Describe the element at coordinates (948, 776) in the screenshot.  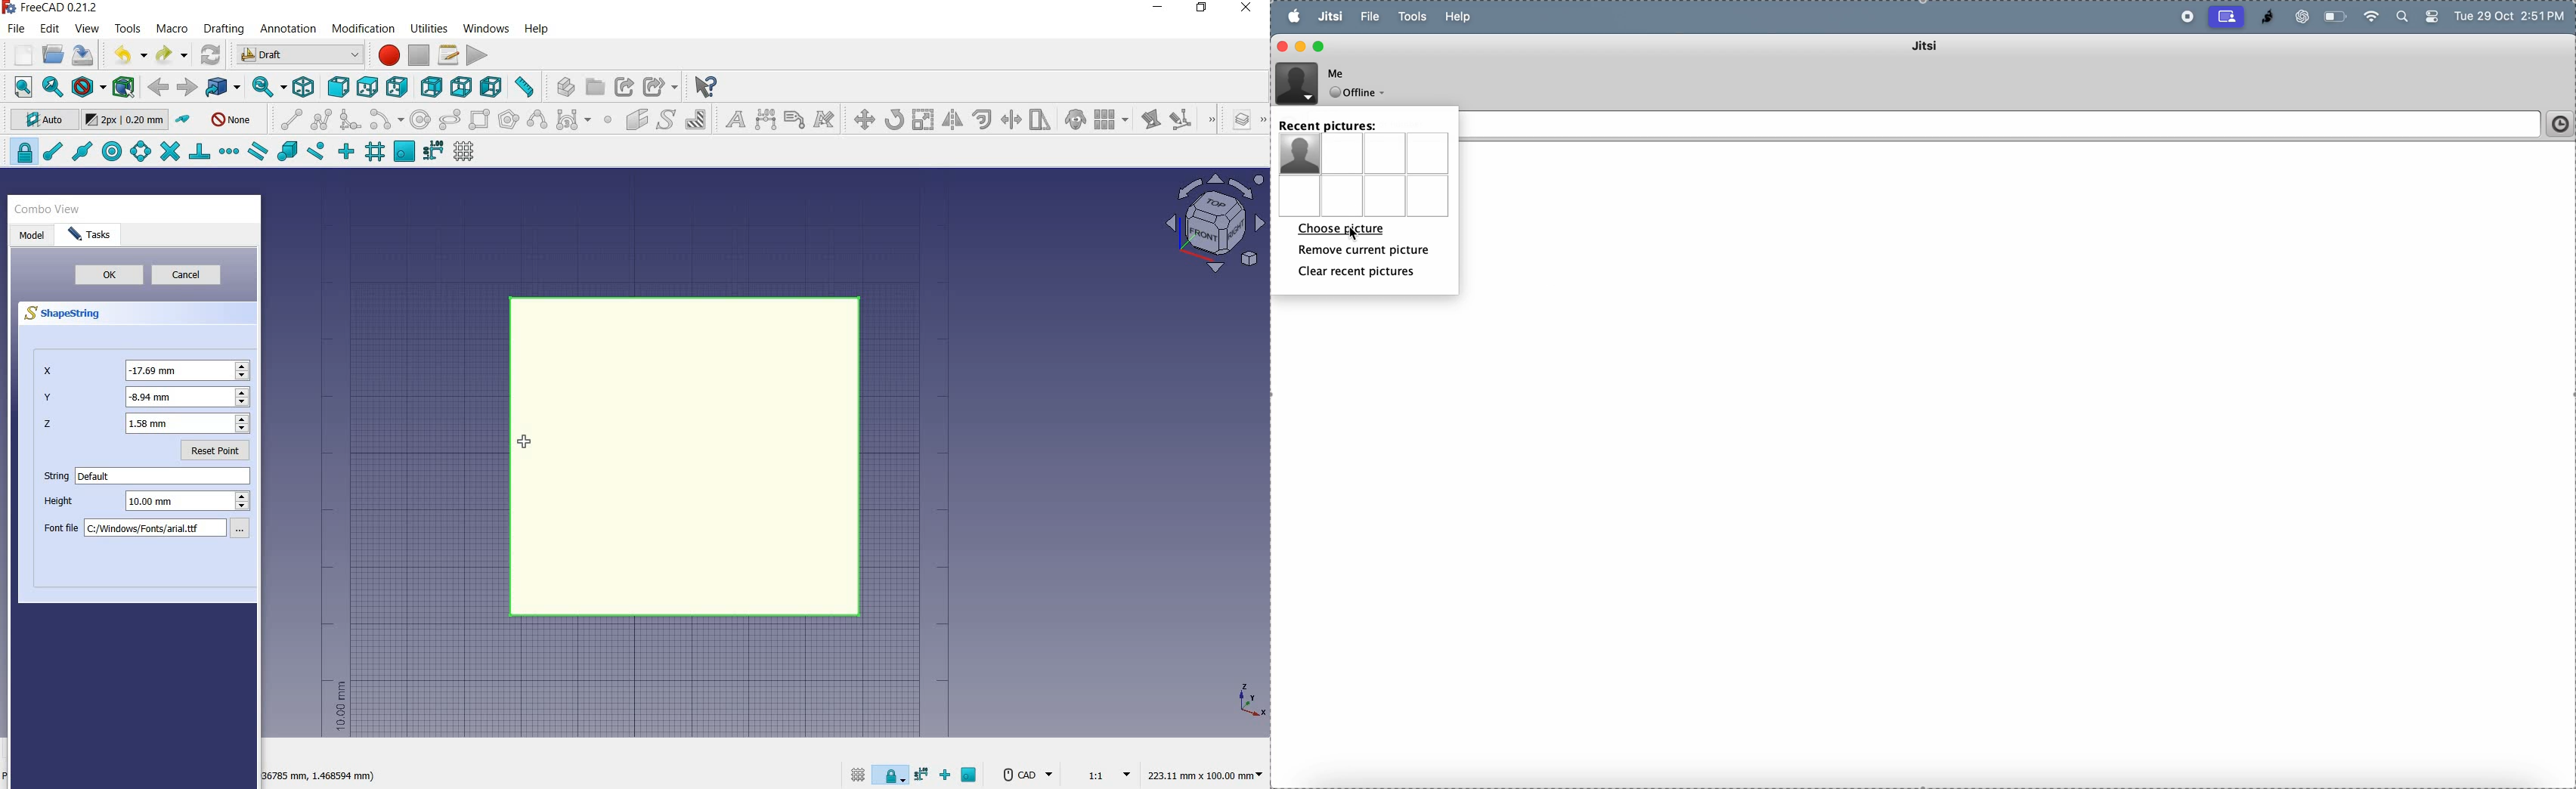
I see `snap ortho` at that location.